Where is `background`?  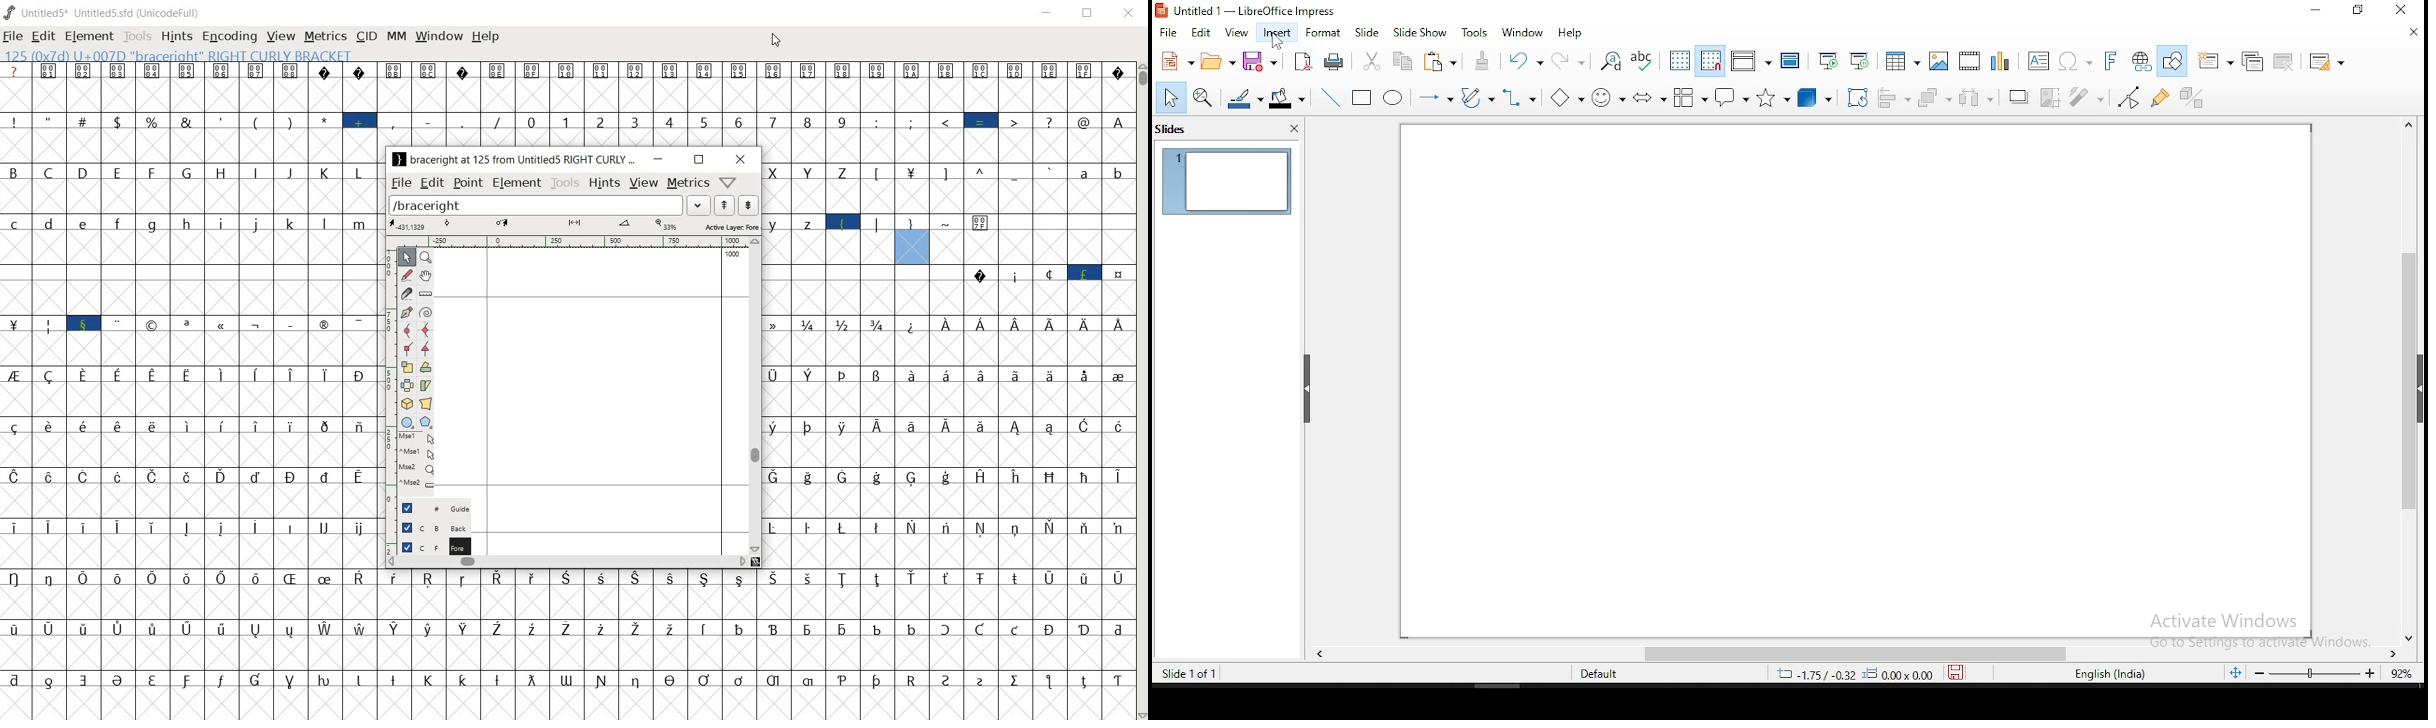
background is located at coordinates (428, 526).